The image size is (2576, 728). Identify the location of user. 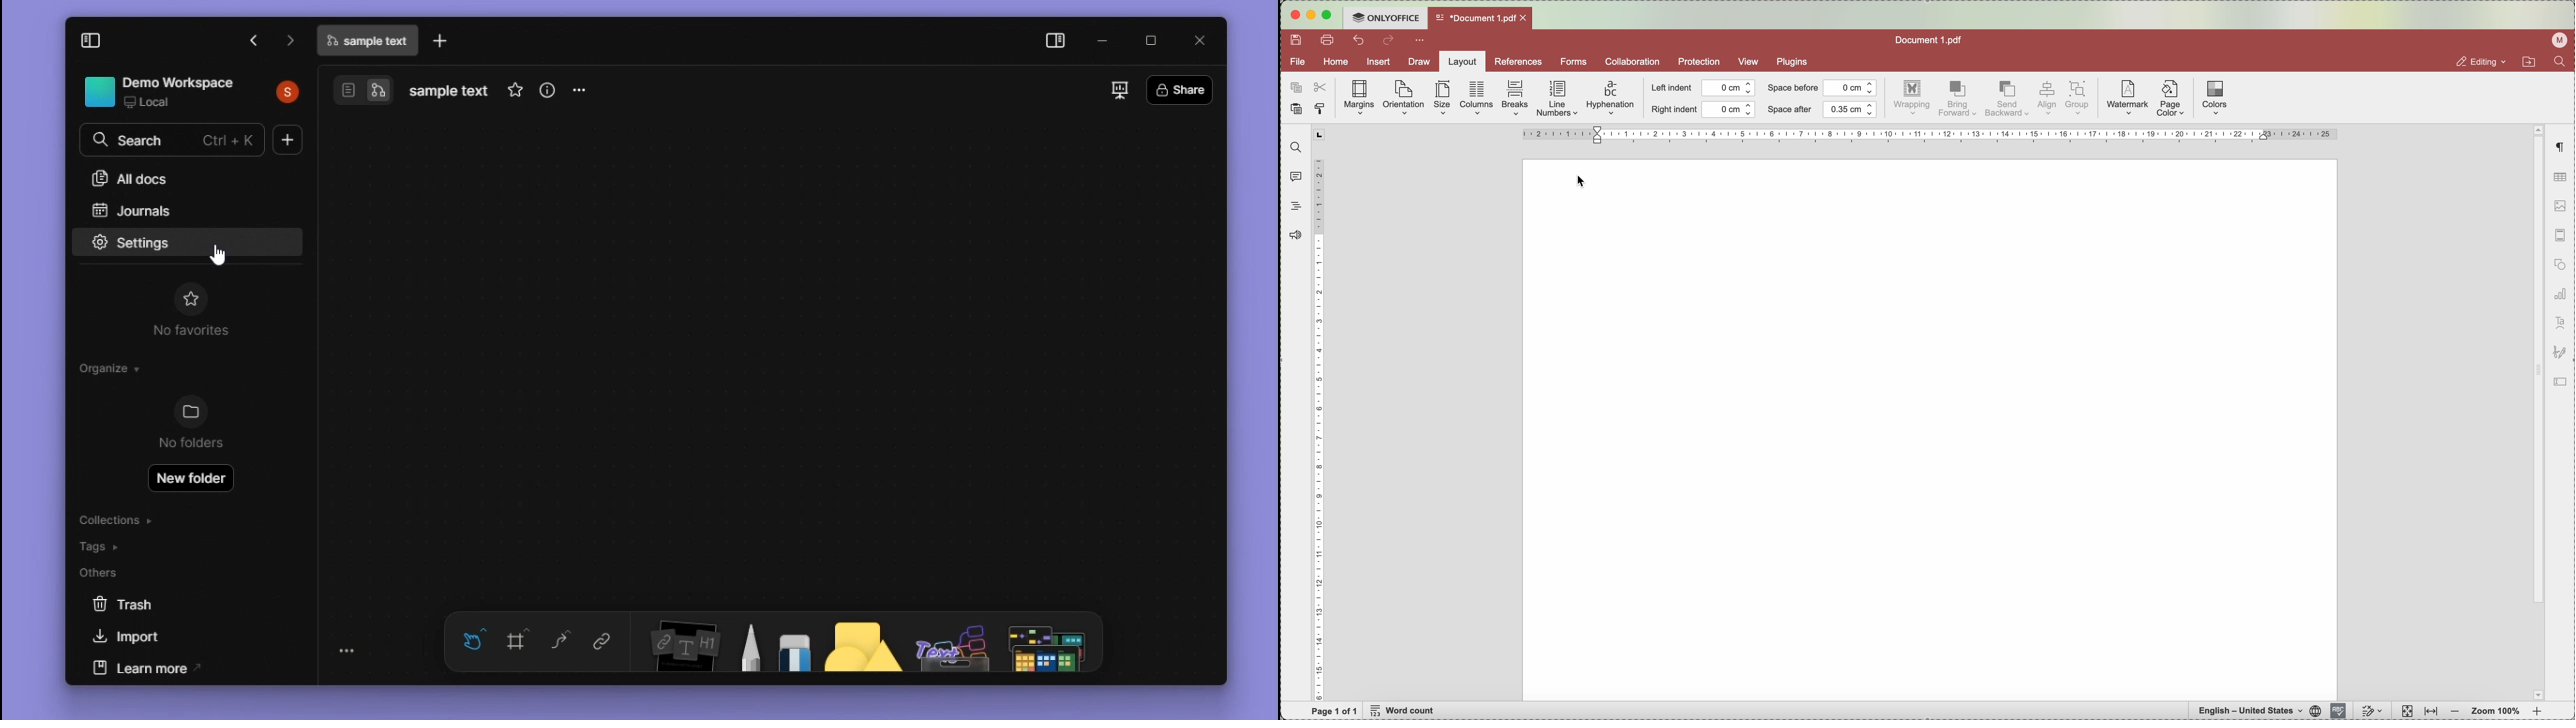
(2557, 41).